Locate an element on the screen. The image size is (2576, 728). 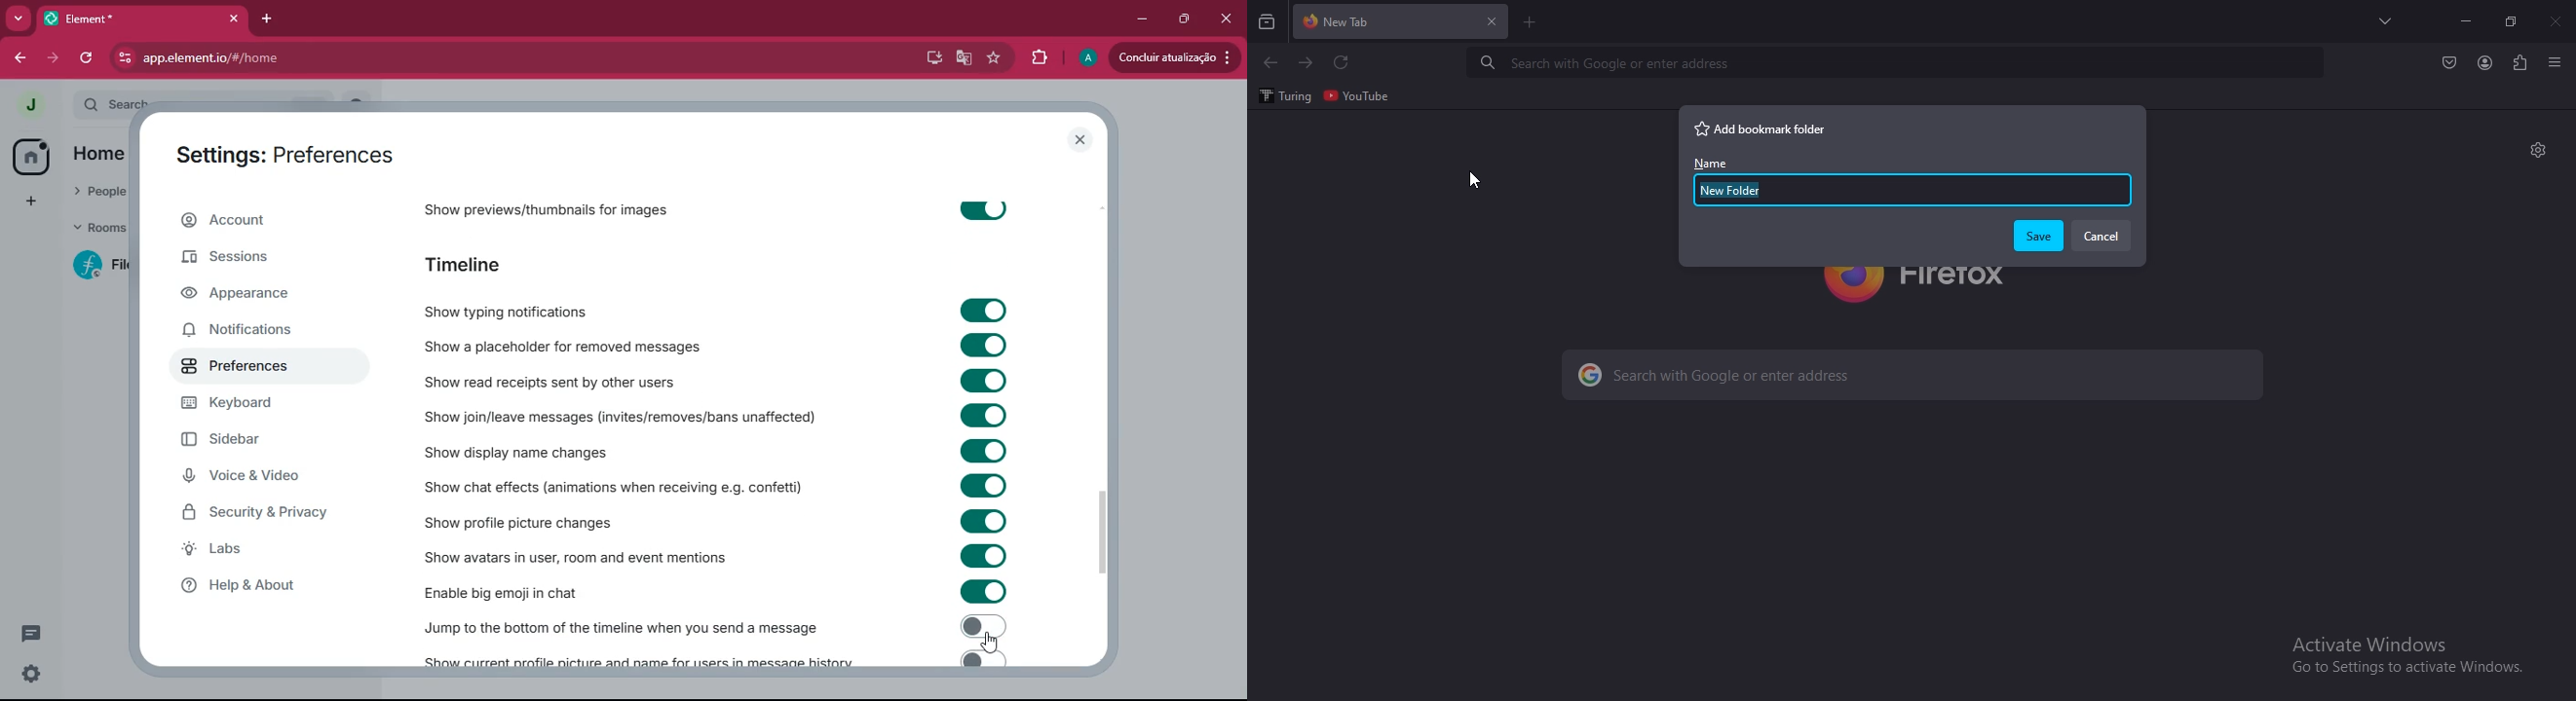
close is located at coordinates (232, 18).